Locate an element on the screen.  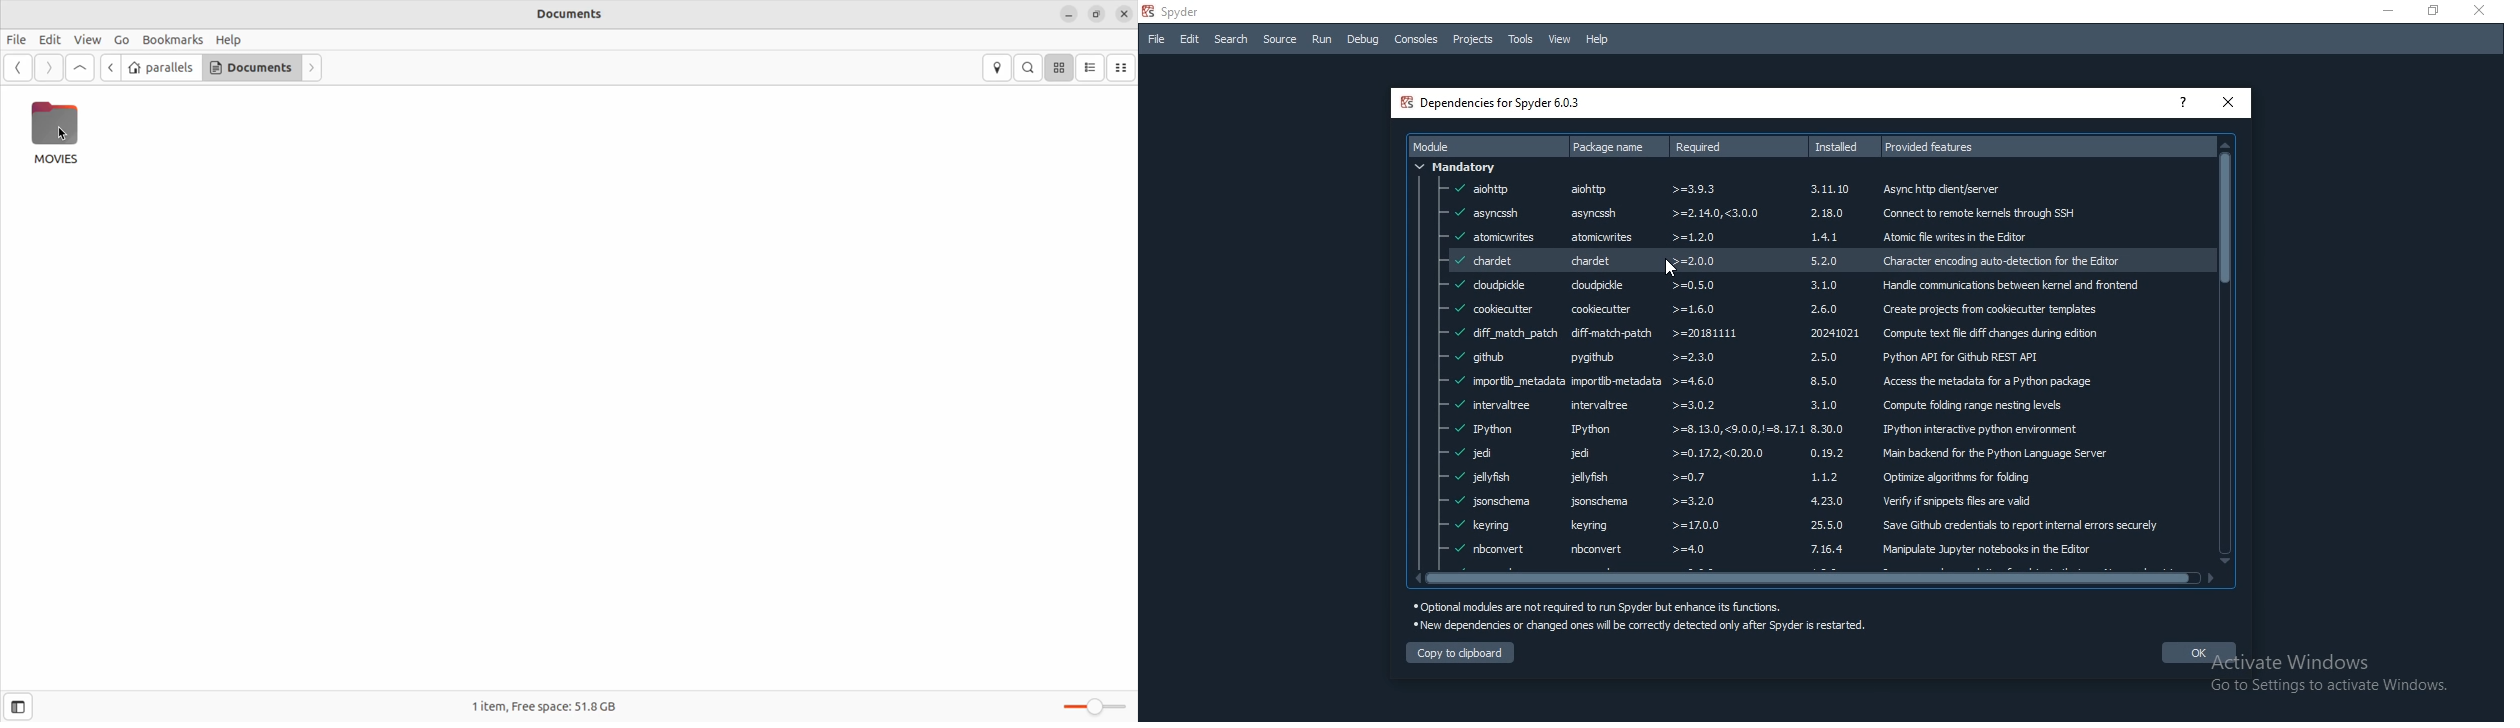
Tools is located at coordinates (1521, 39).